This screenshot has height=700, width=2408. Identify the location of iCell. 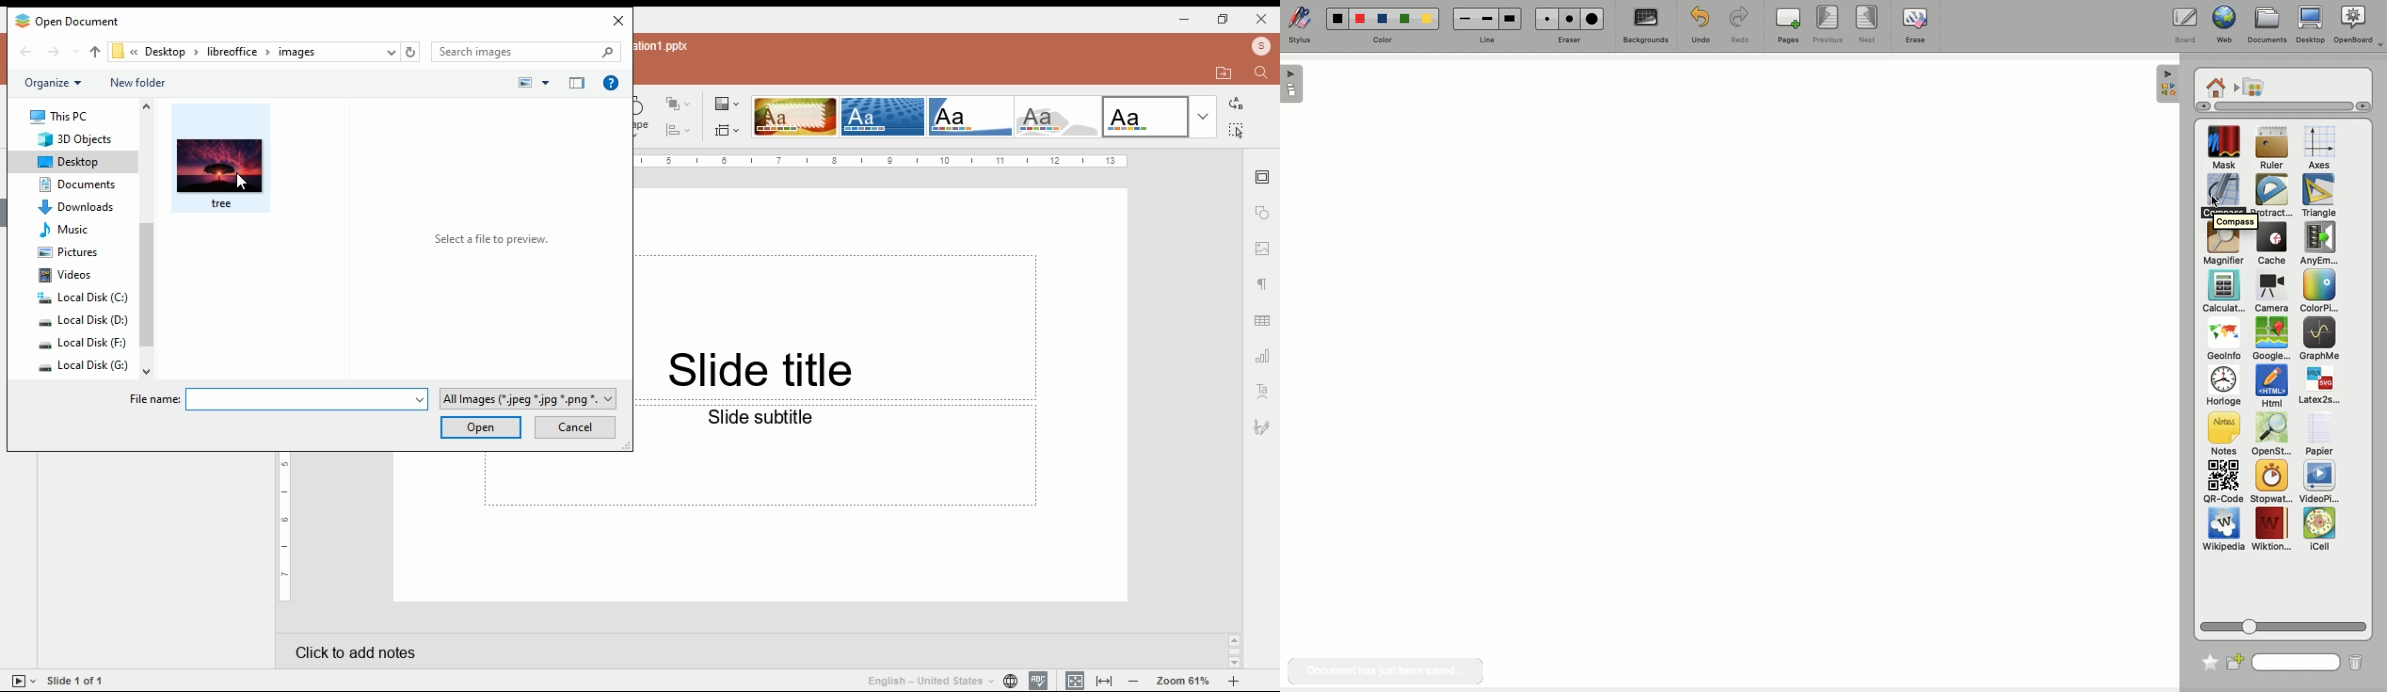
(2320, 530).